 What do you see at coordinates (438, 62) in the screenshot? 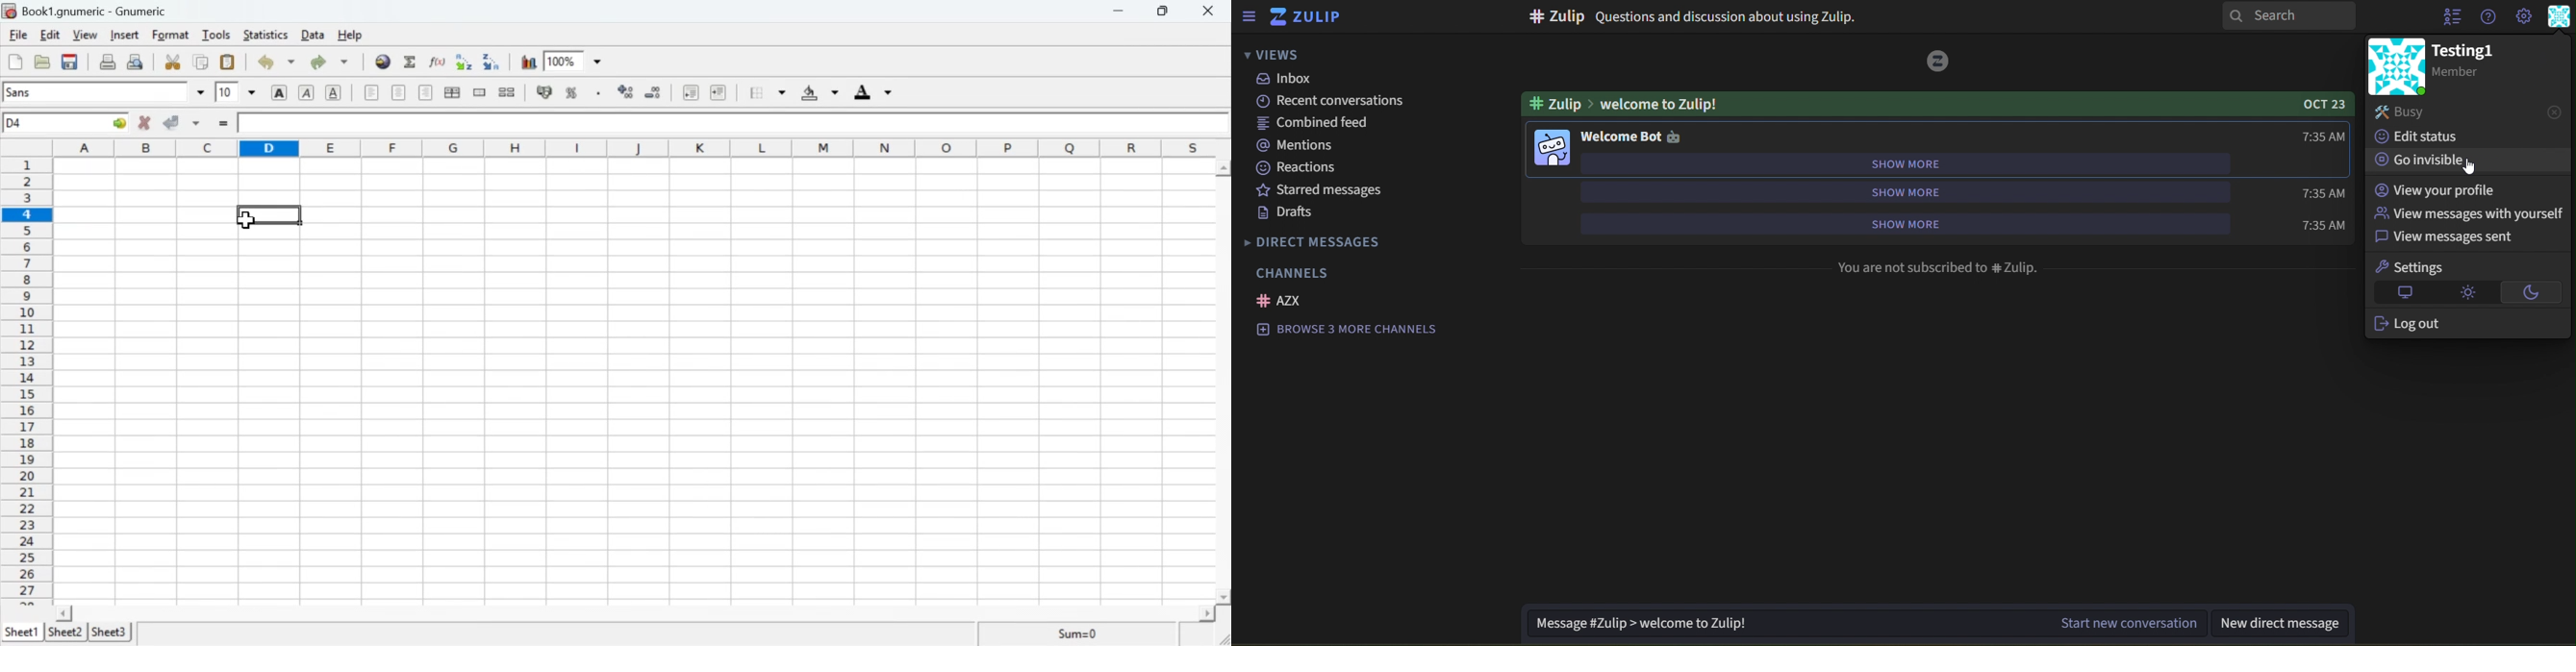
I see `Edit function` at bounding box center [438, 62].